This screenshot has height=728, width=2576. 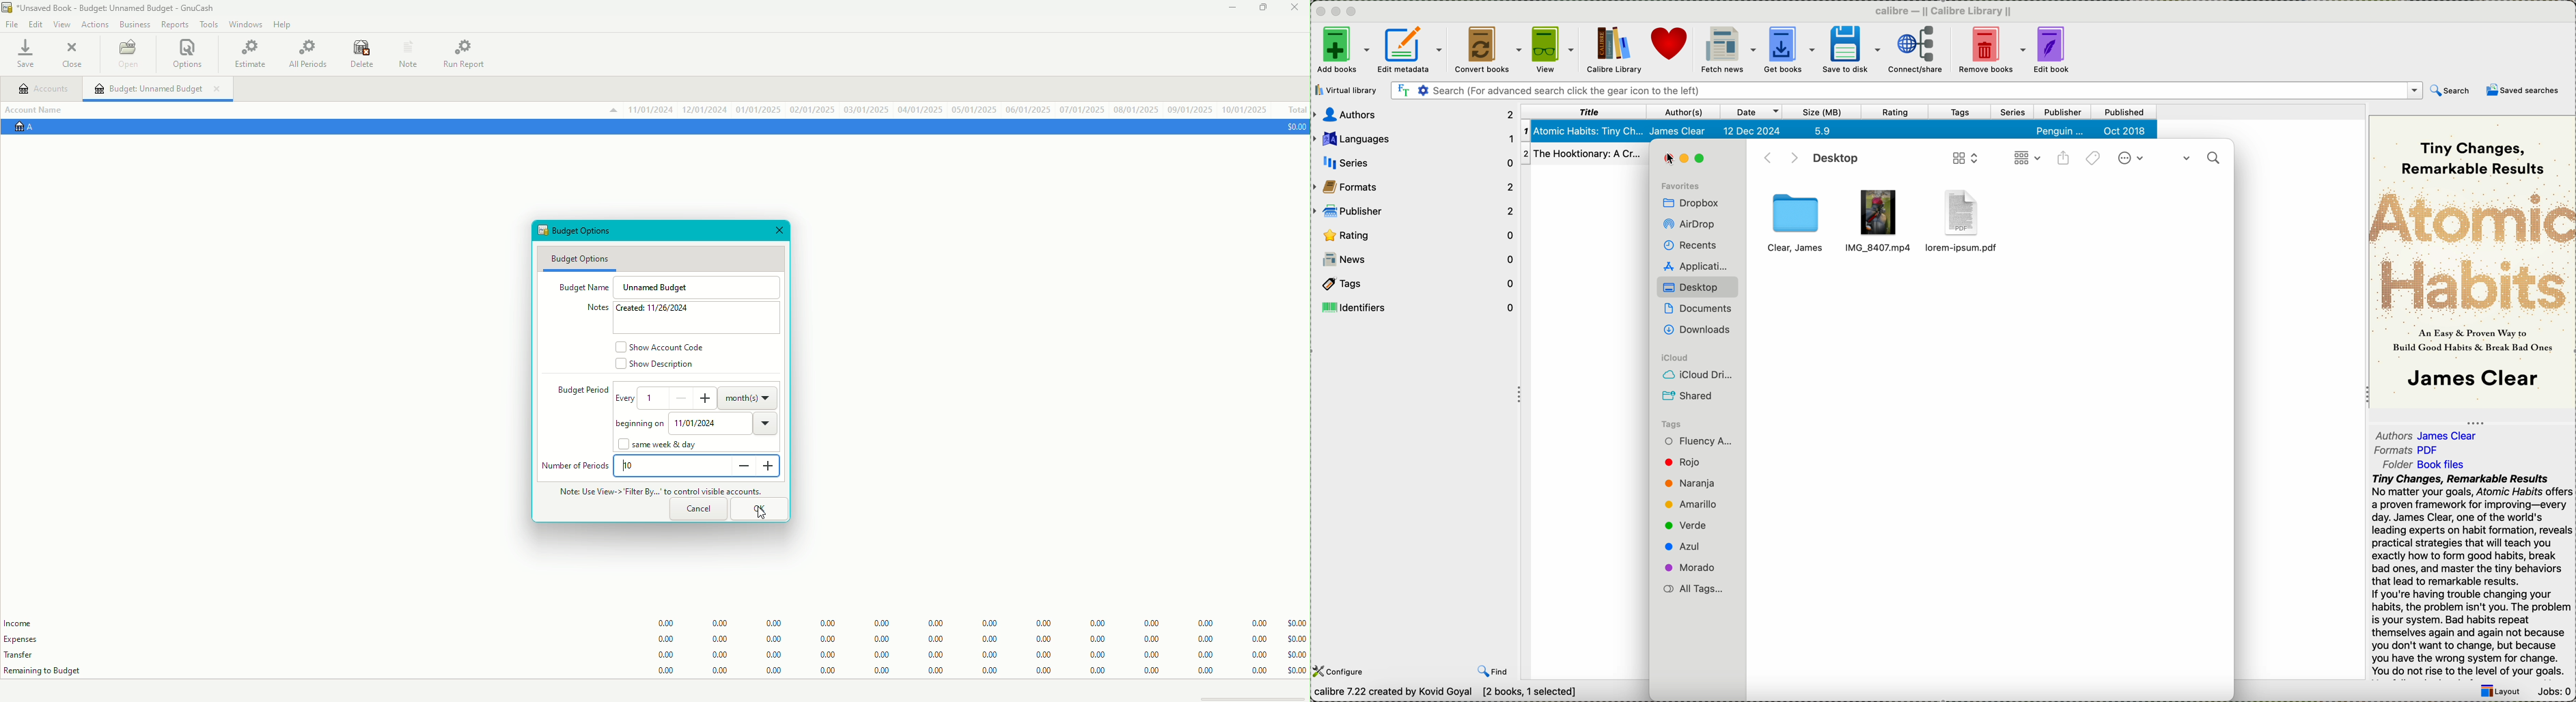 What do you see at coordinates (2557, 693) in the screenshot?
I see `Jobs: 0` at bounding box center [2557, 693].